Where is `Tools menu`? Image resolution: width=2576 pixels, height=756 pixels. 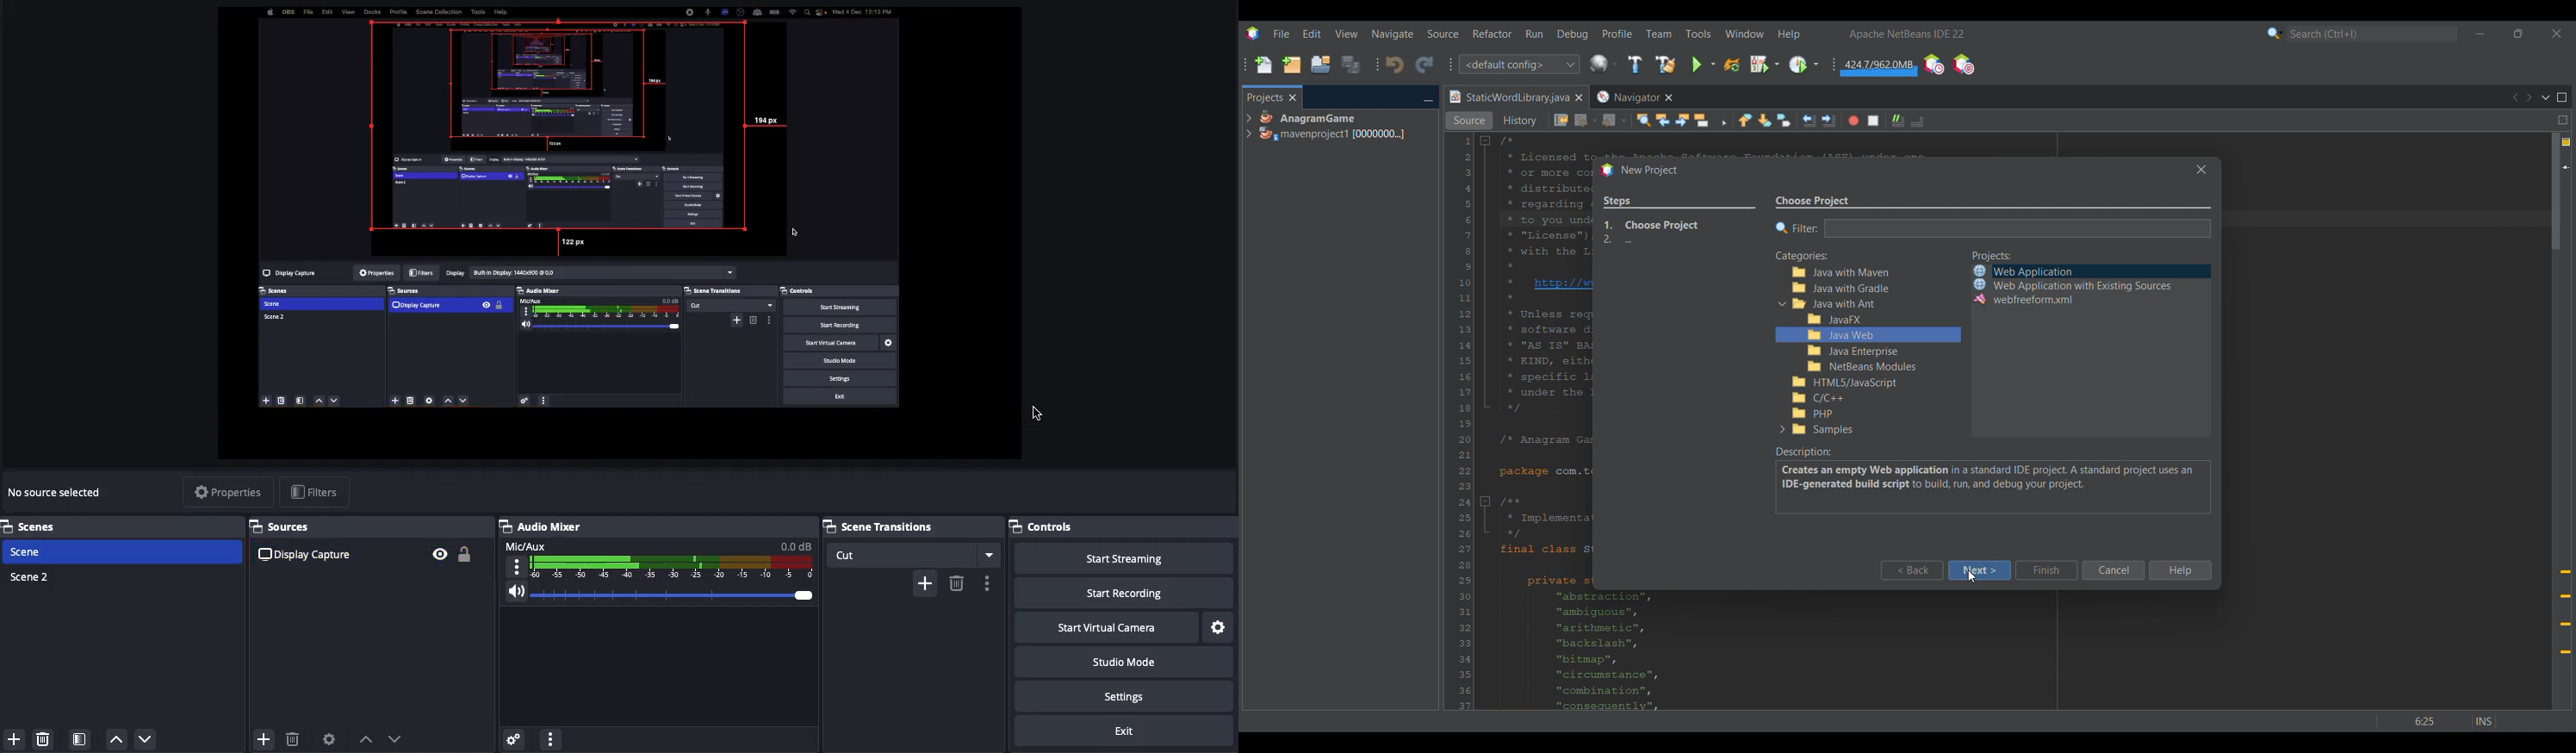 Tools menu is located at coordinates (1698, 33).